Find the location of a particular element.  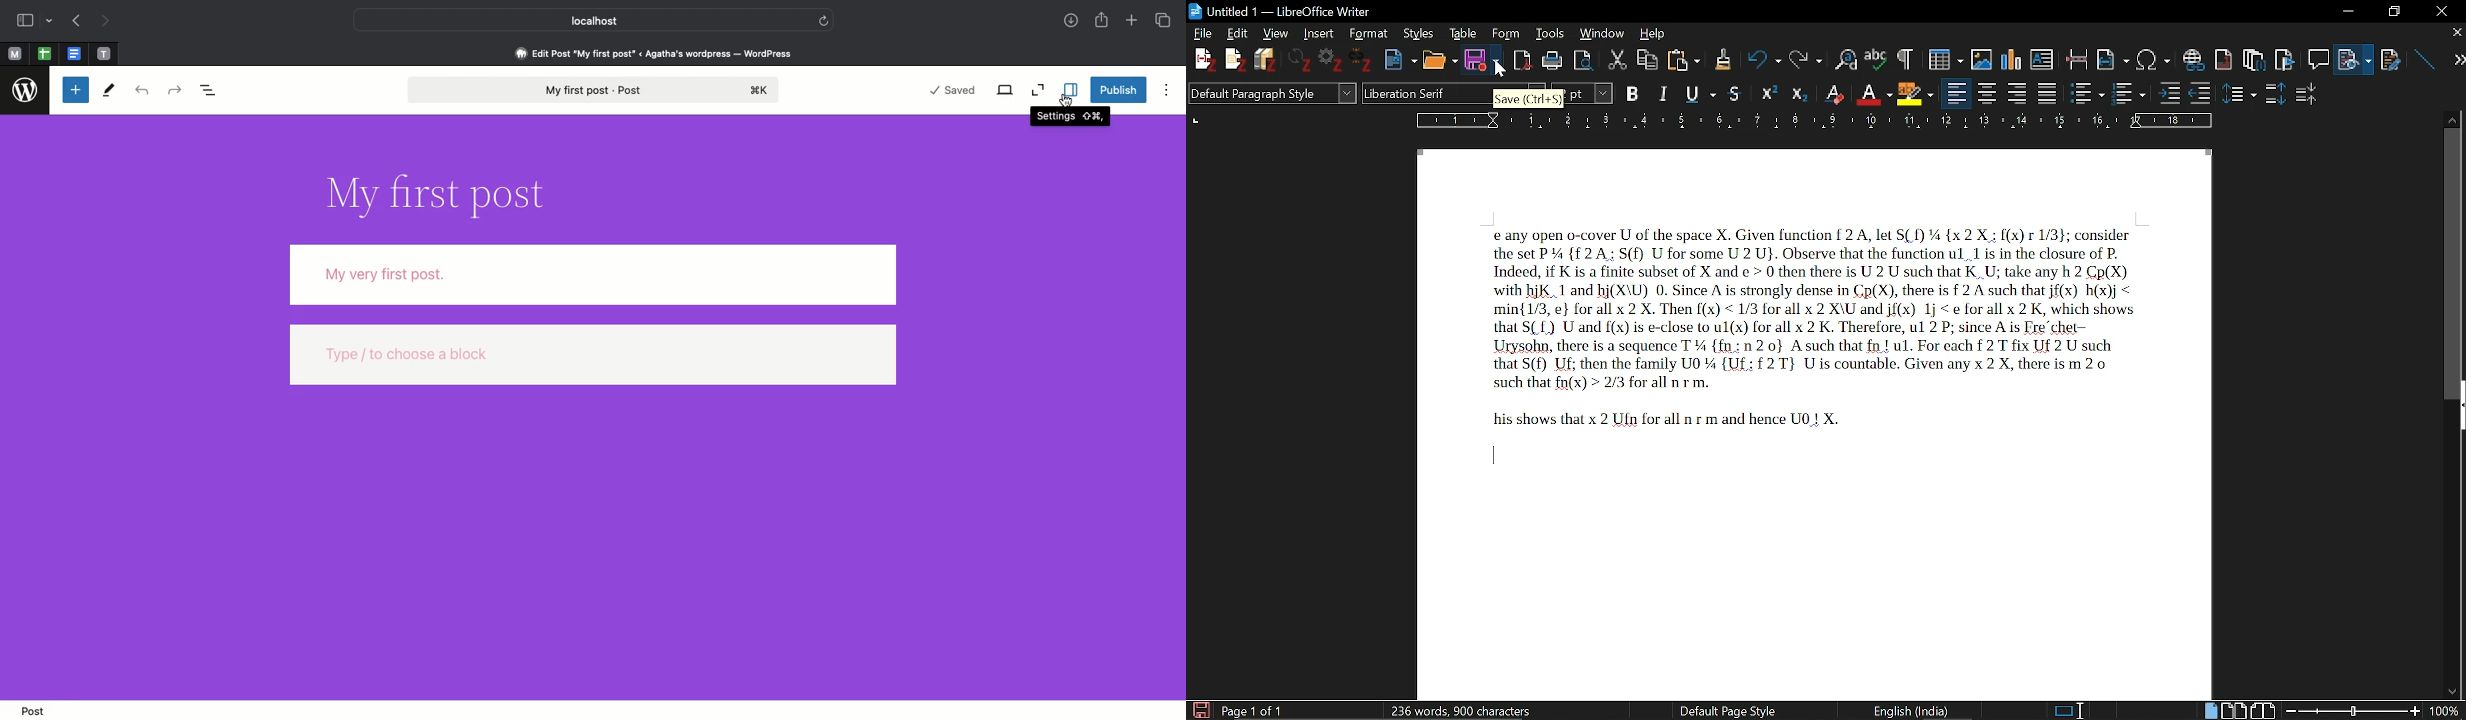

align left is located at coordinates (1957, 92).